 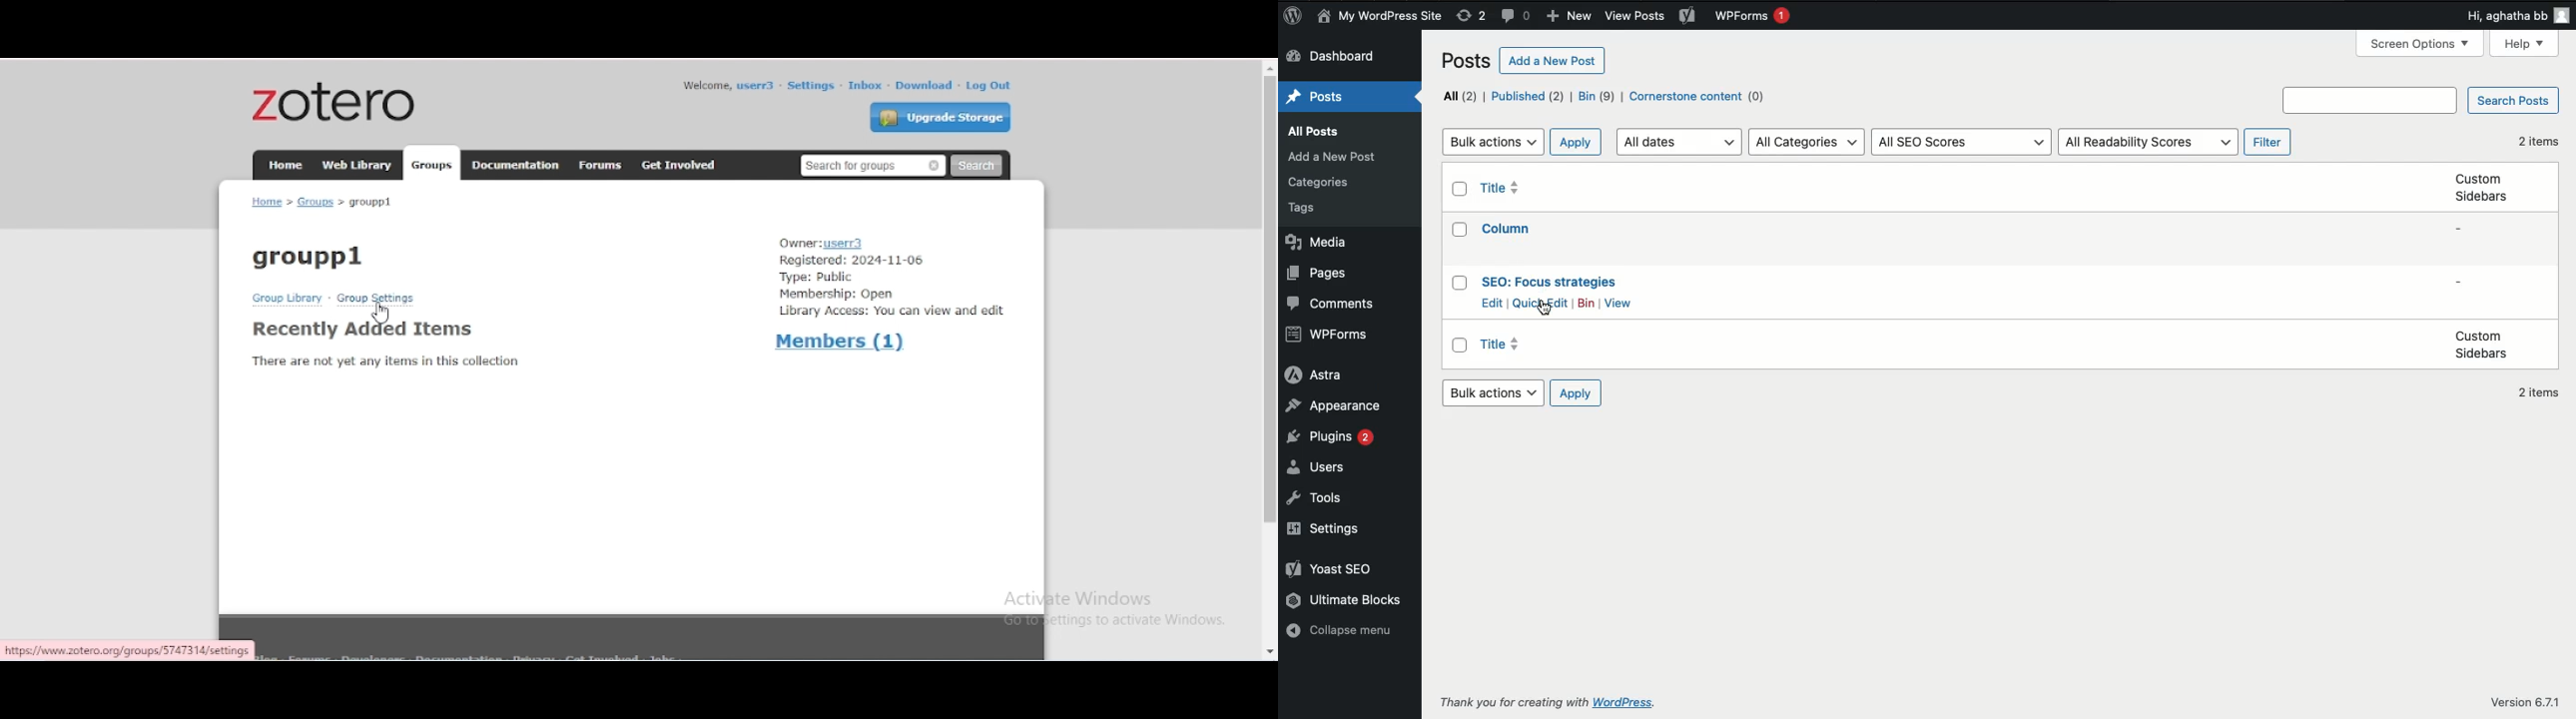 What do you see at coordinates (1329, 333) in the screenshot?
I see `WPForms` at bounding box center [1329, 333].